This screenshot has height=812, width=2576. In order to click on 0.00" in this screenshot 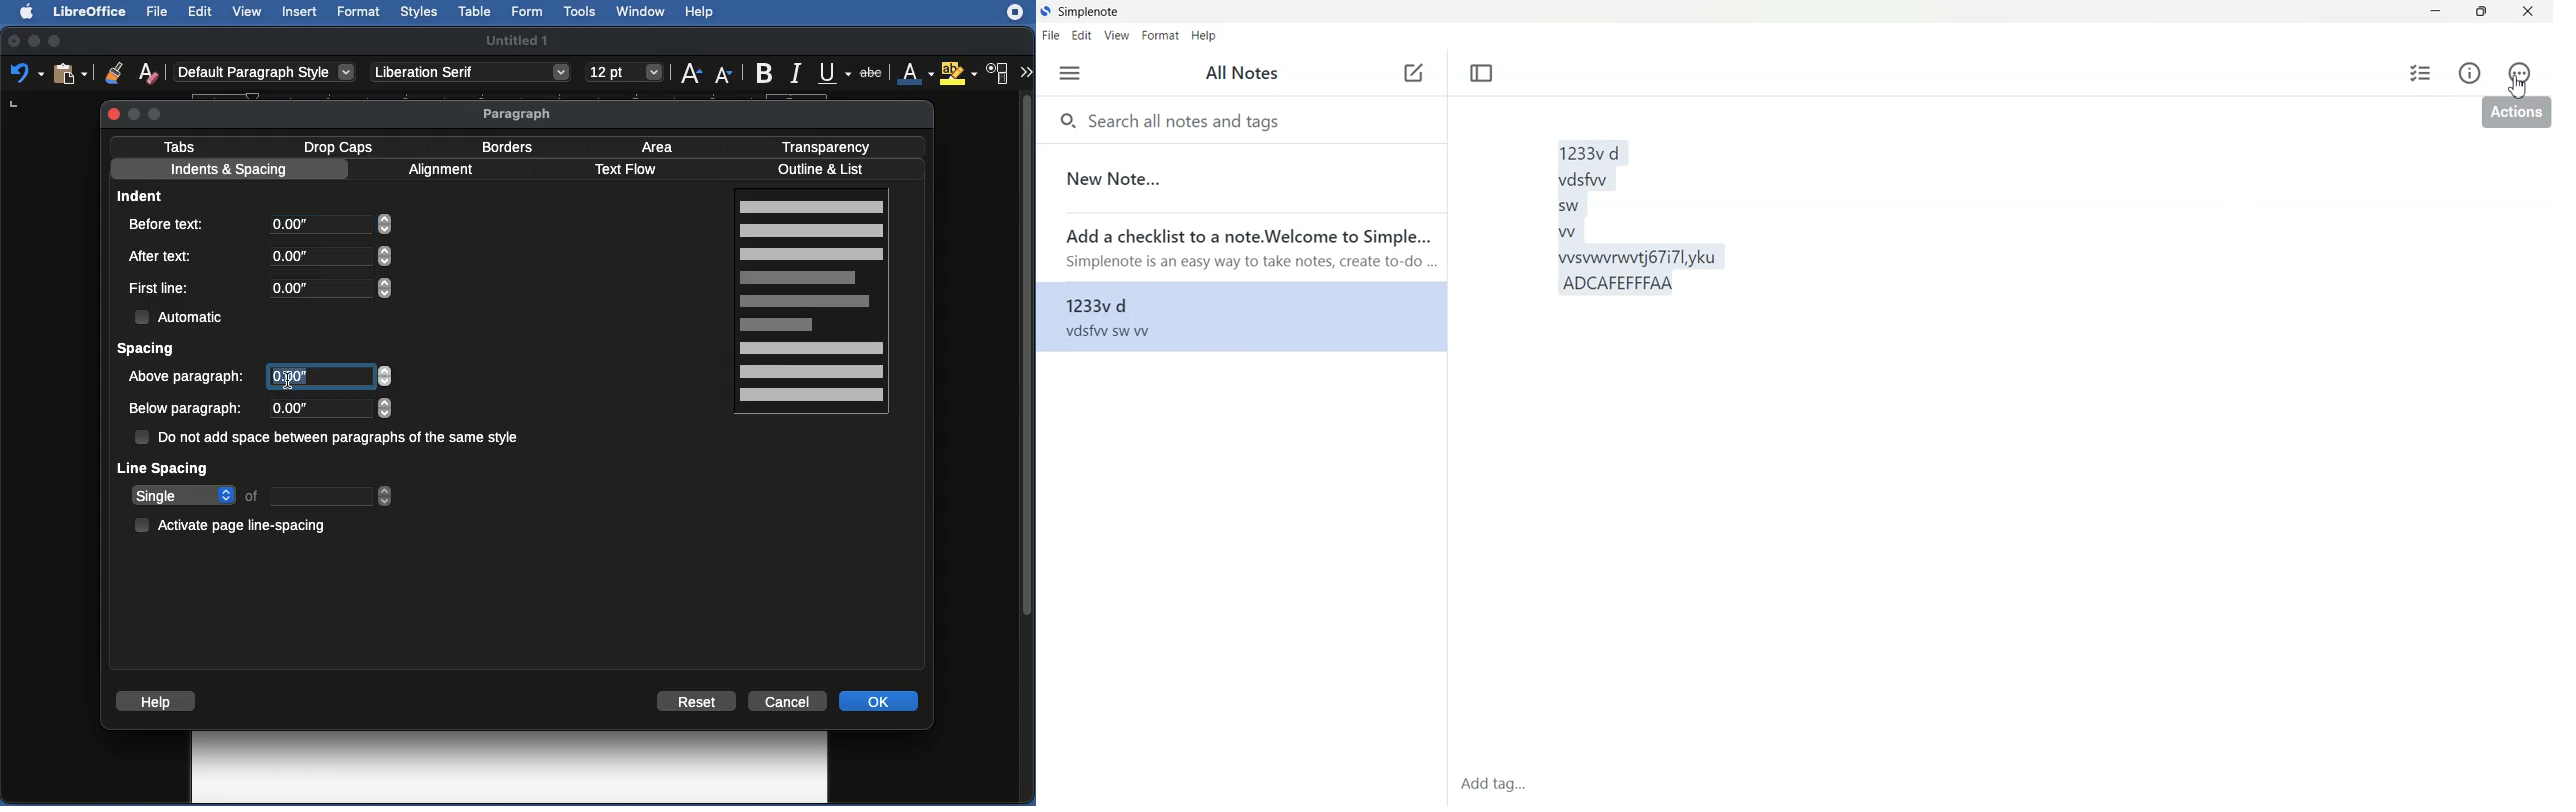, I will do `click(330, 377)`.